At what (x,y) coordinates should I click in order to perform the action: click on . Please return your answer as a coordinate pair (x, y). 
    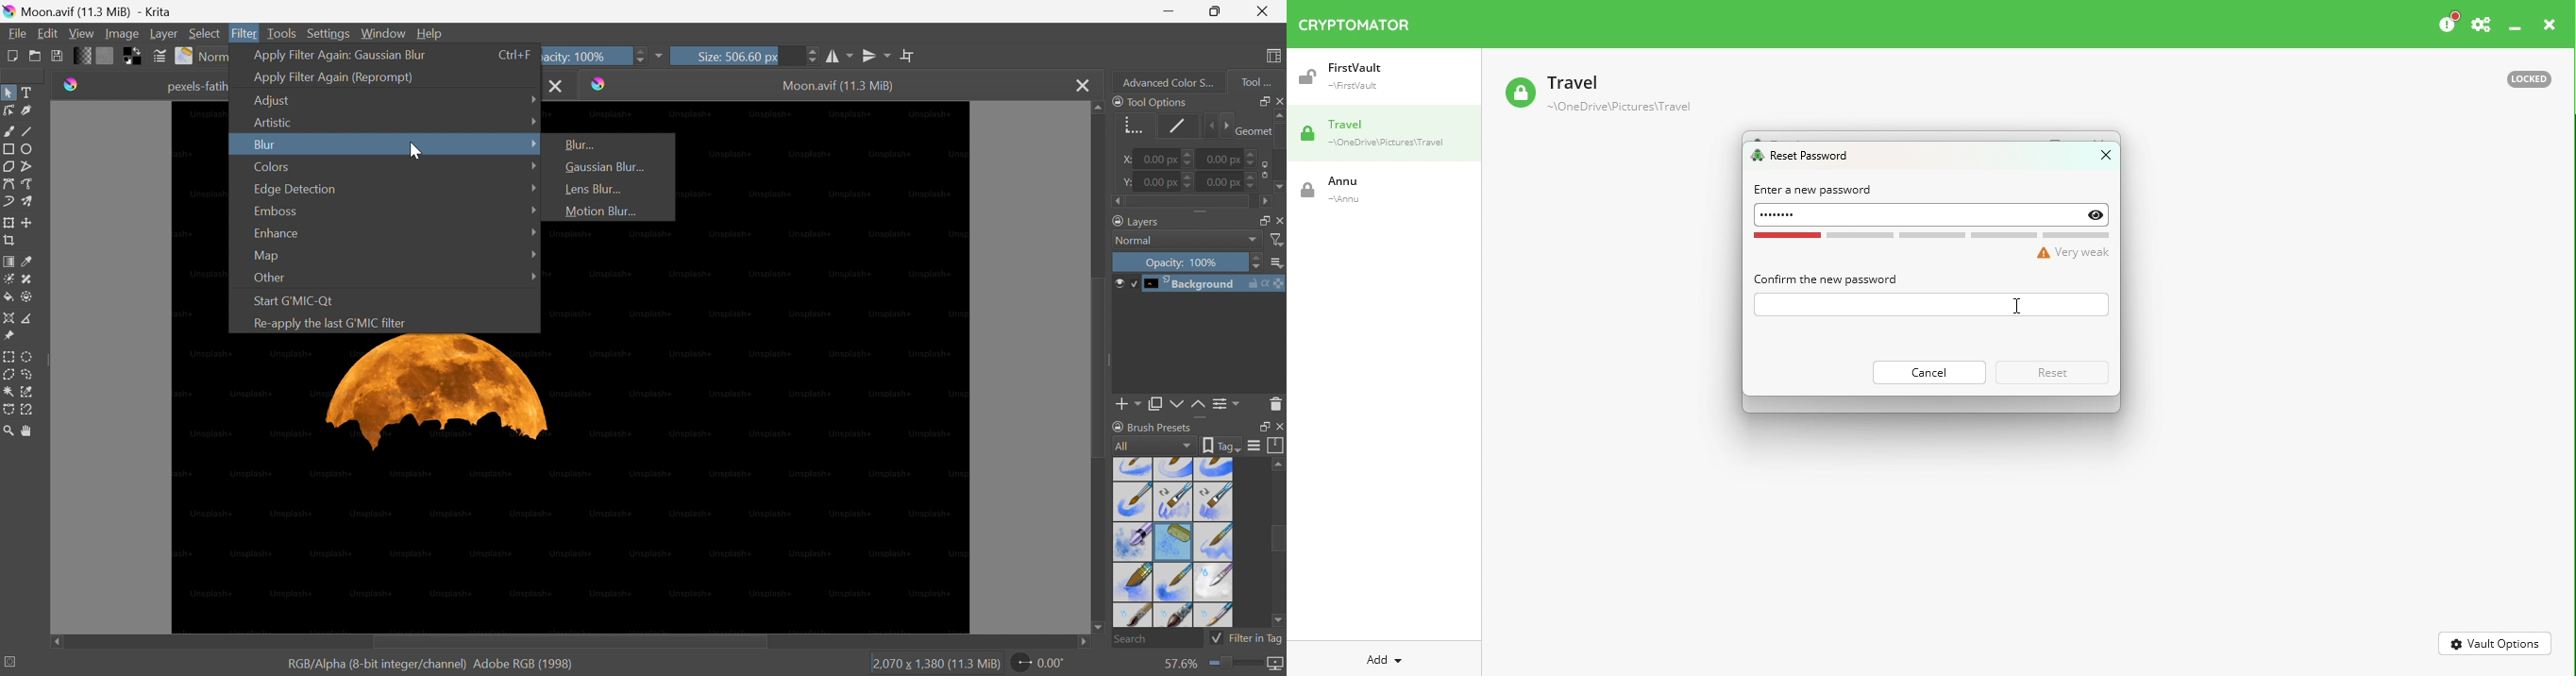
    Looking at the image, I should click on (1150, 103).